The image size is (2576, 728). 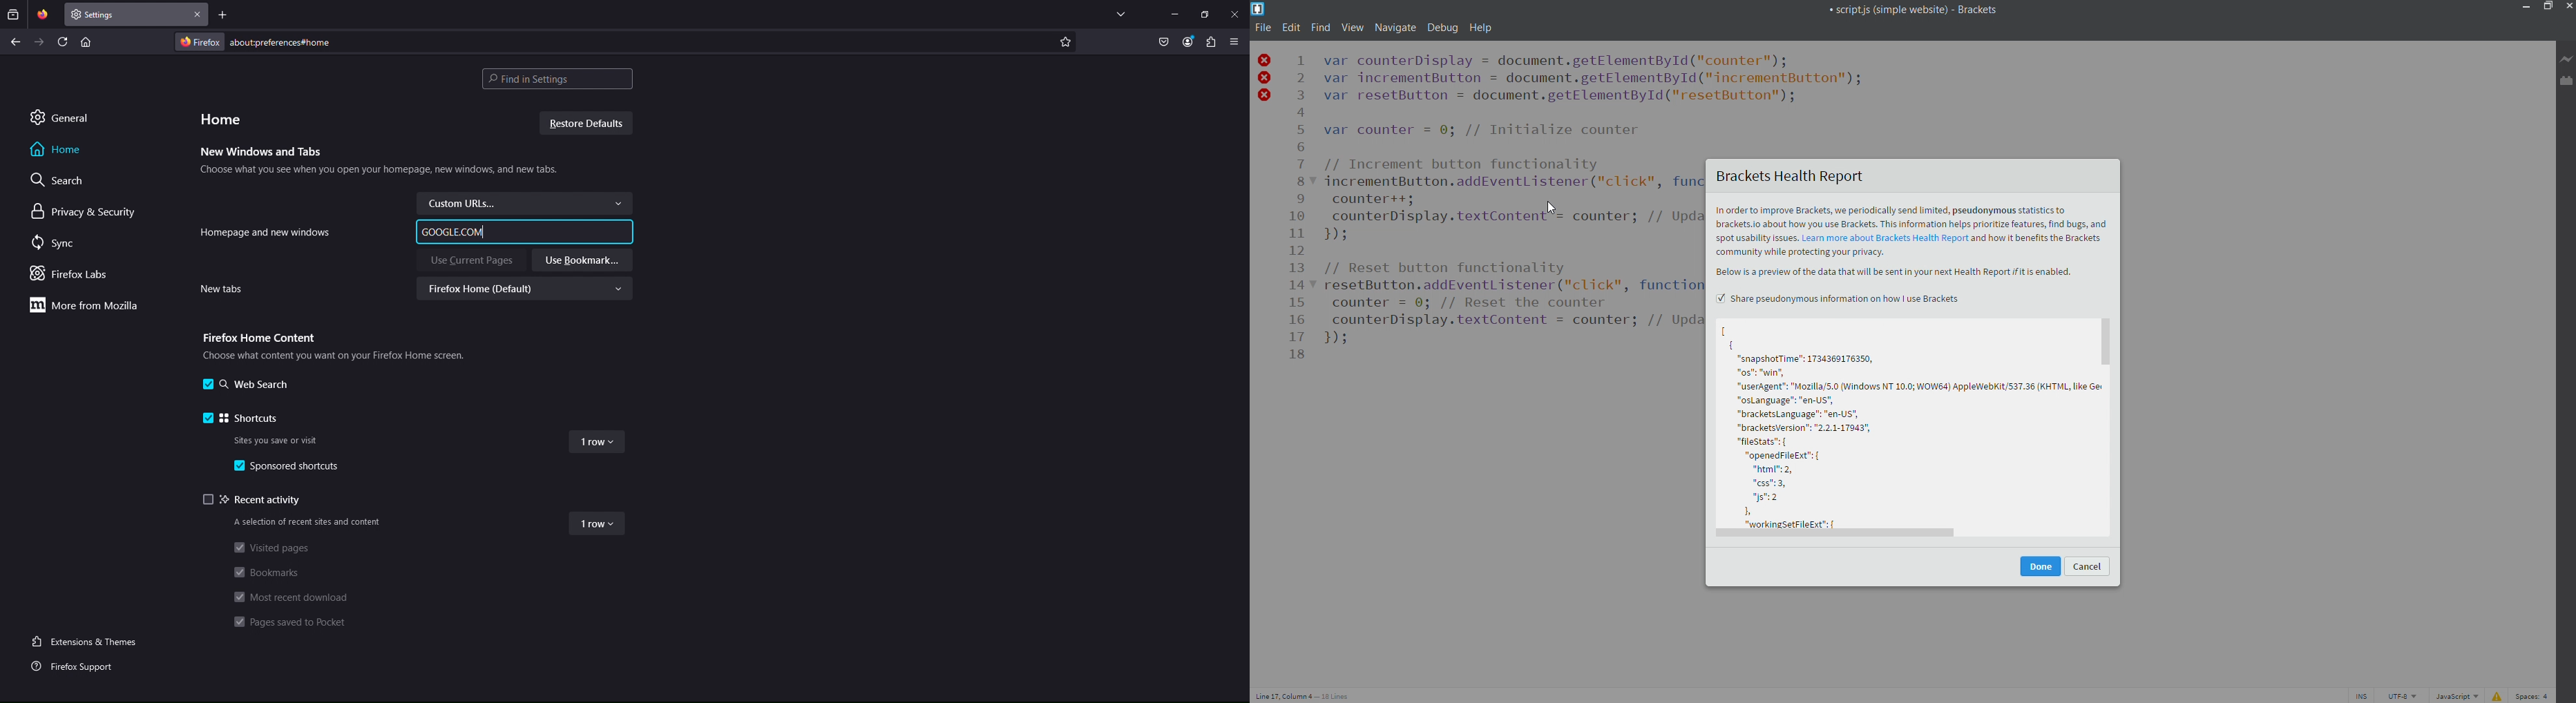 I want to click on file type, so click(x=2454, y=695).